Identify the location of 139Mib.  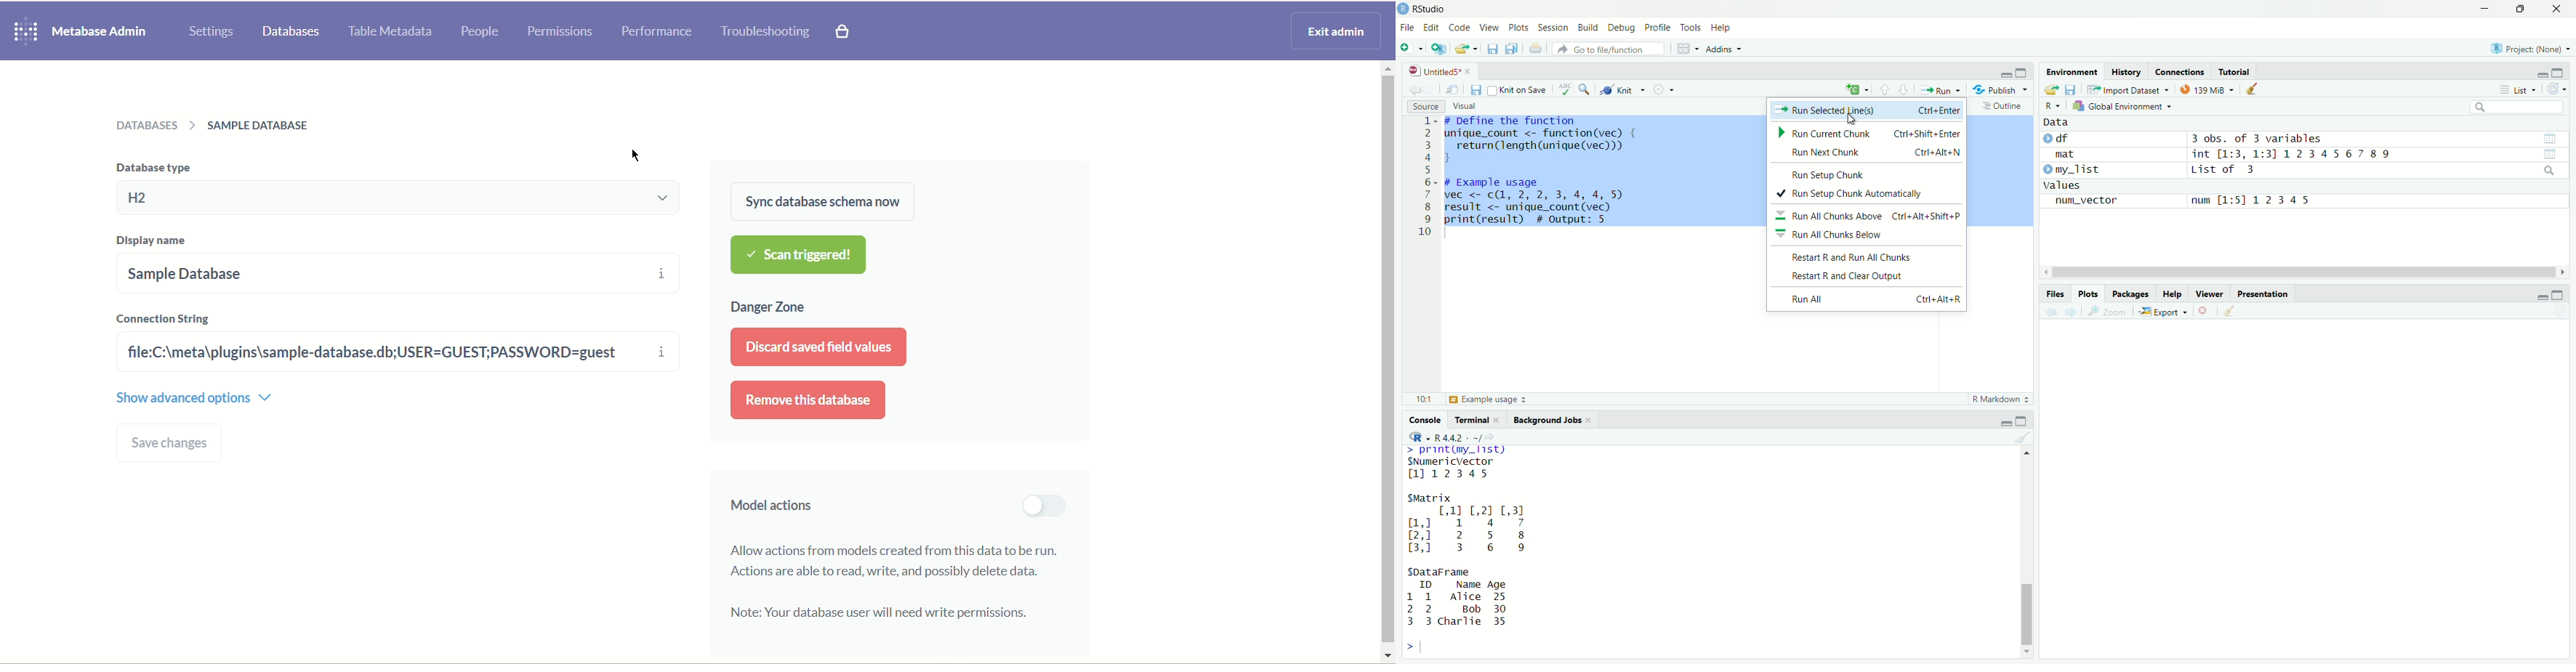
(2207, 90).